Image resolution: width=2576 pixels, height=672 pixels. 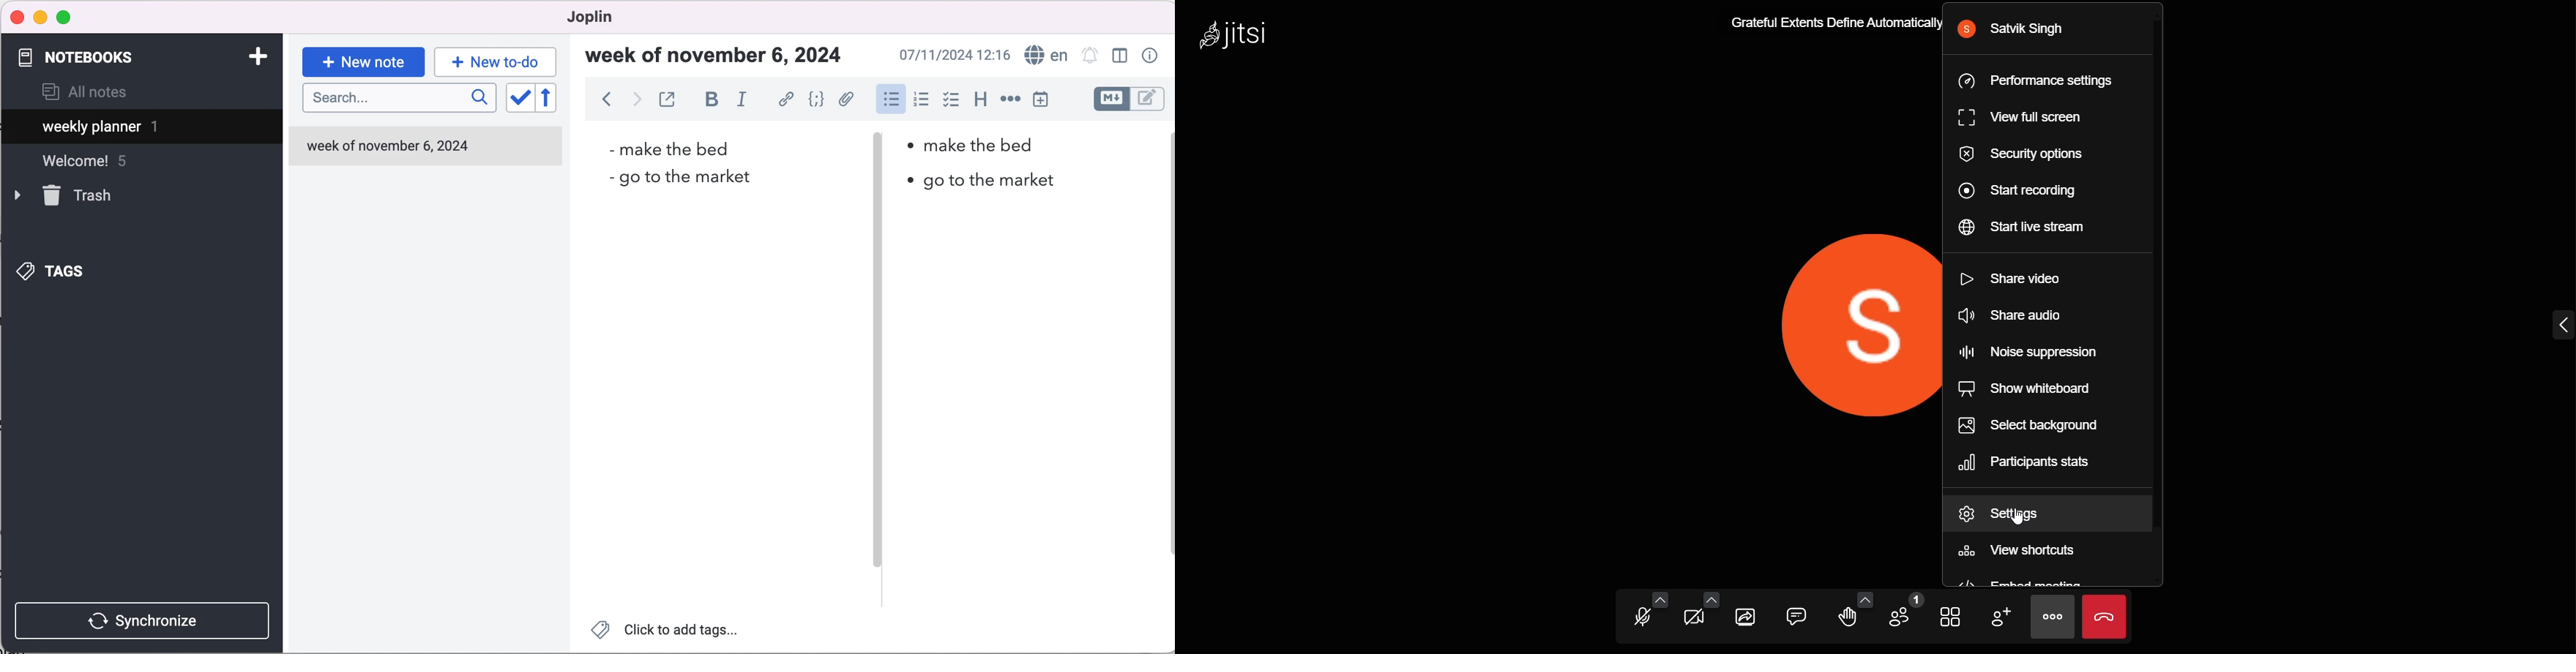 I want to click on joplin, so click(x=607, y=17).